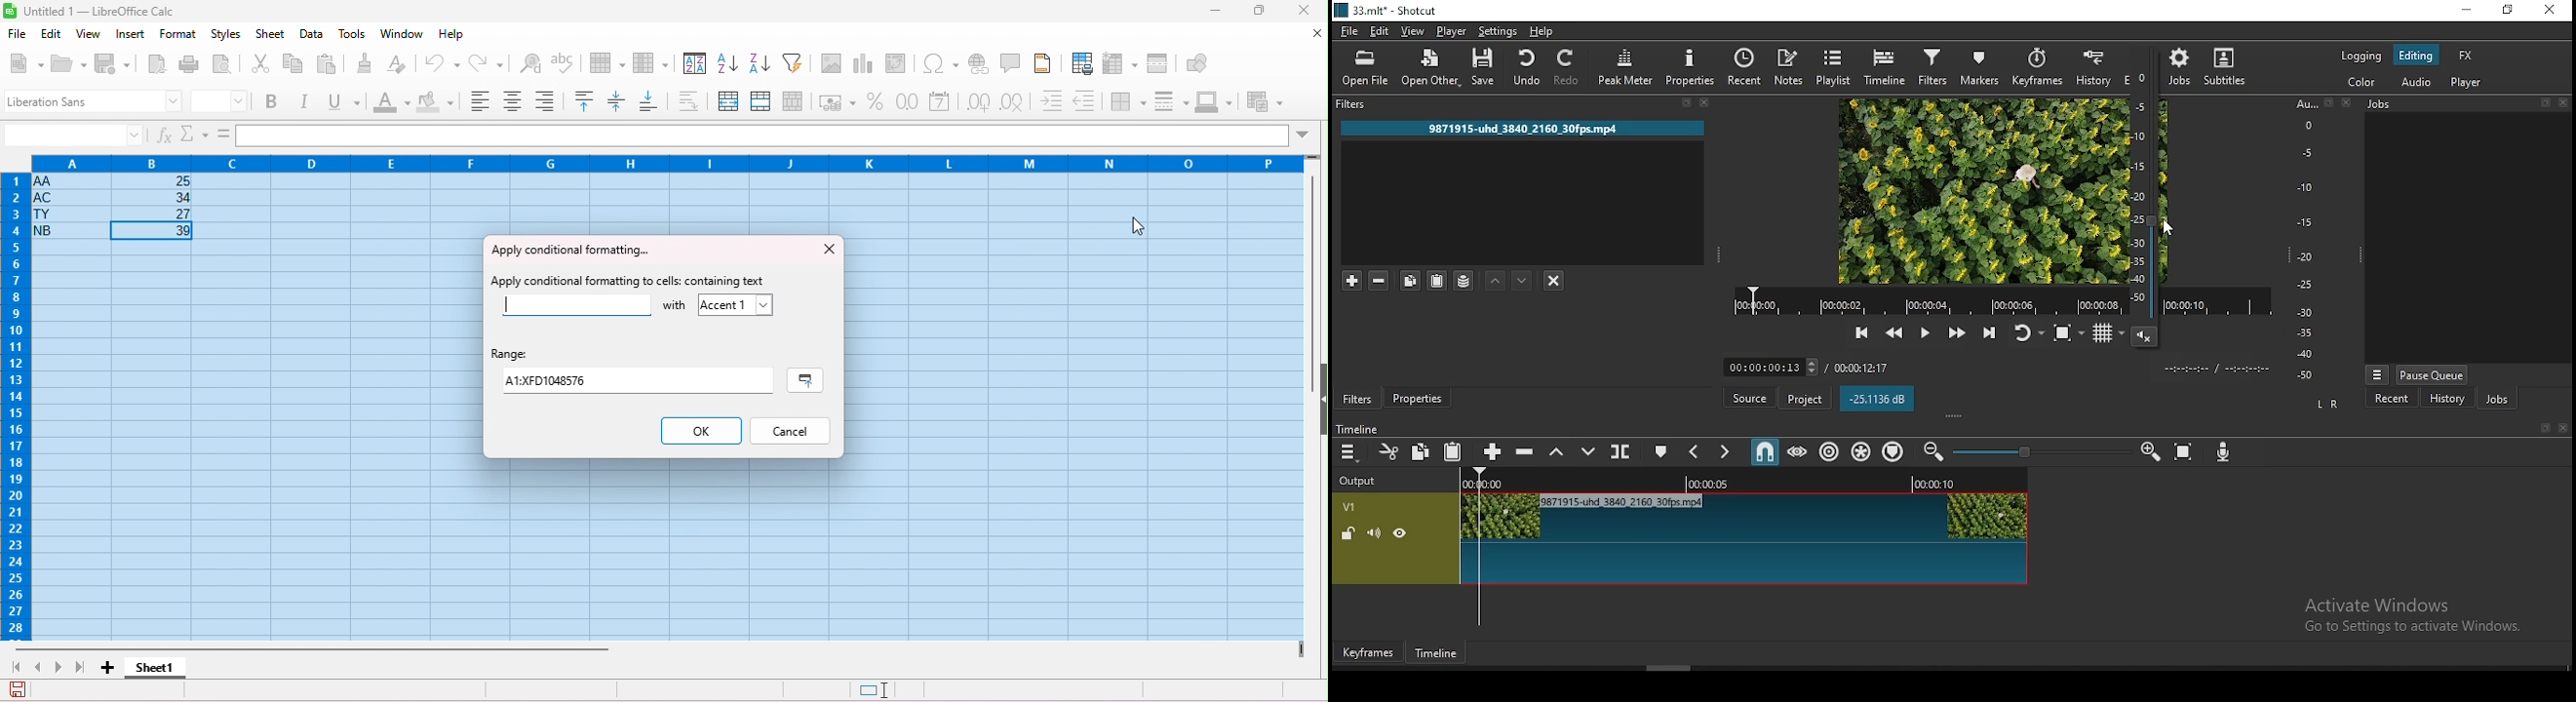 The width and height of the screenshot is (2576, 728). Describe the element at coordinates (2346, 104) in the screenshot. I see `close` at that location.